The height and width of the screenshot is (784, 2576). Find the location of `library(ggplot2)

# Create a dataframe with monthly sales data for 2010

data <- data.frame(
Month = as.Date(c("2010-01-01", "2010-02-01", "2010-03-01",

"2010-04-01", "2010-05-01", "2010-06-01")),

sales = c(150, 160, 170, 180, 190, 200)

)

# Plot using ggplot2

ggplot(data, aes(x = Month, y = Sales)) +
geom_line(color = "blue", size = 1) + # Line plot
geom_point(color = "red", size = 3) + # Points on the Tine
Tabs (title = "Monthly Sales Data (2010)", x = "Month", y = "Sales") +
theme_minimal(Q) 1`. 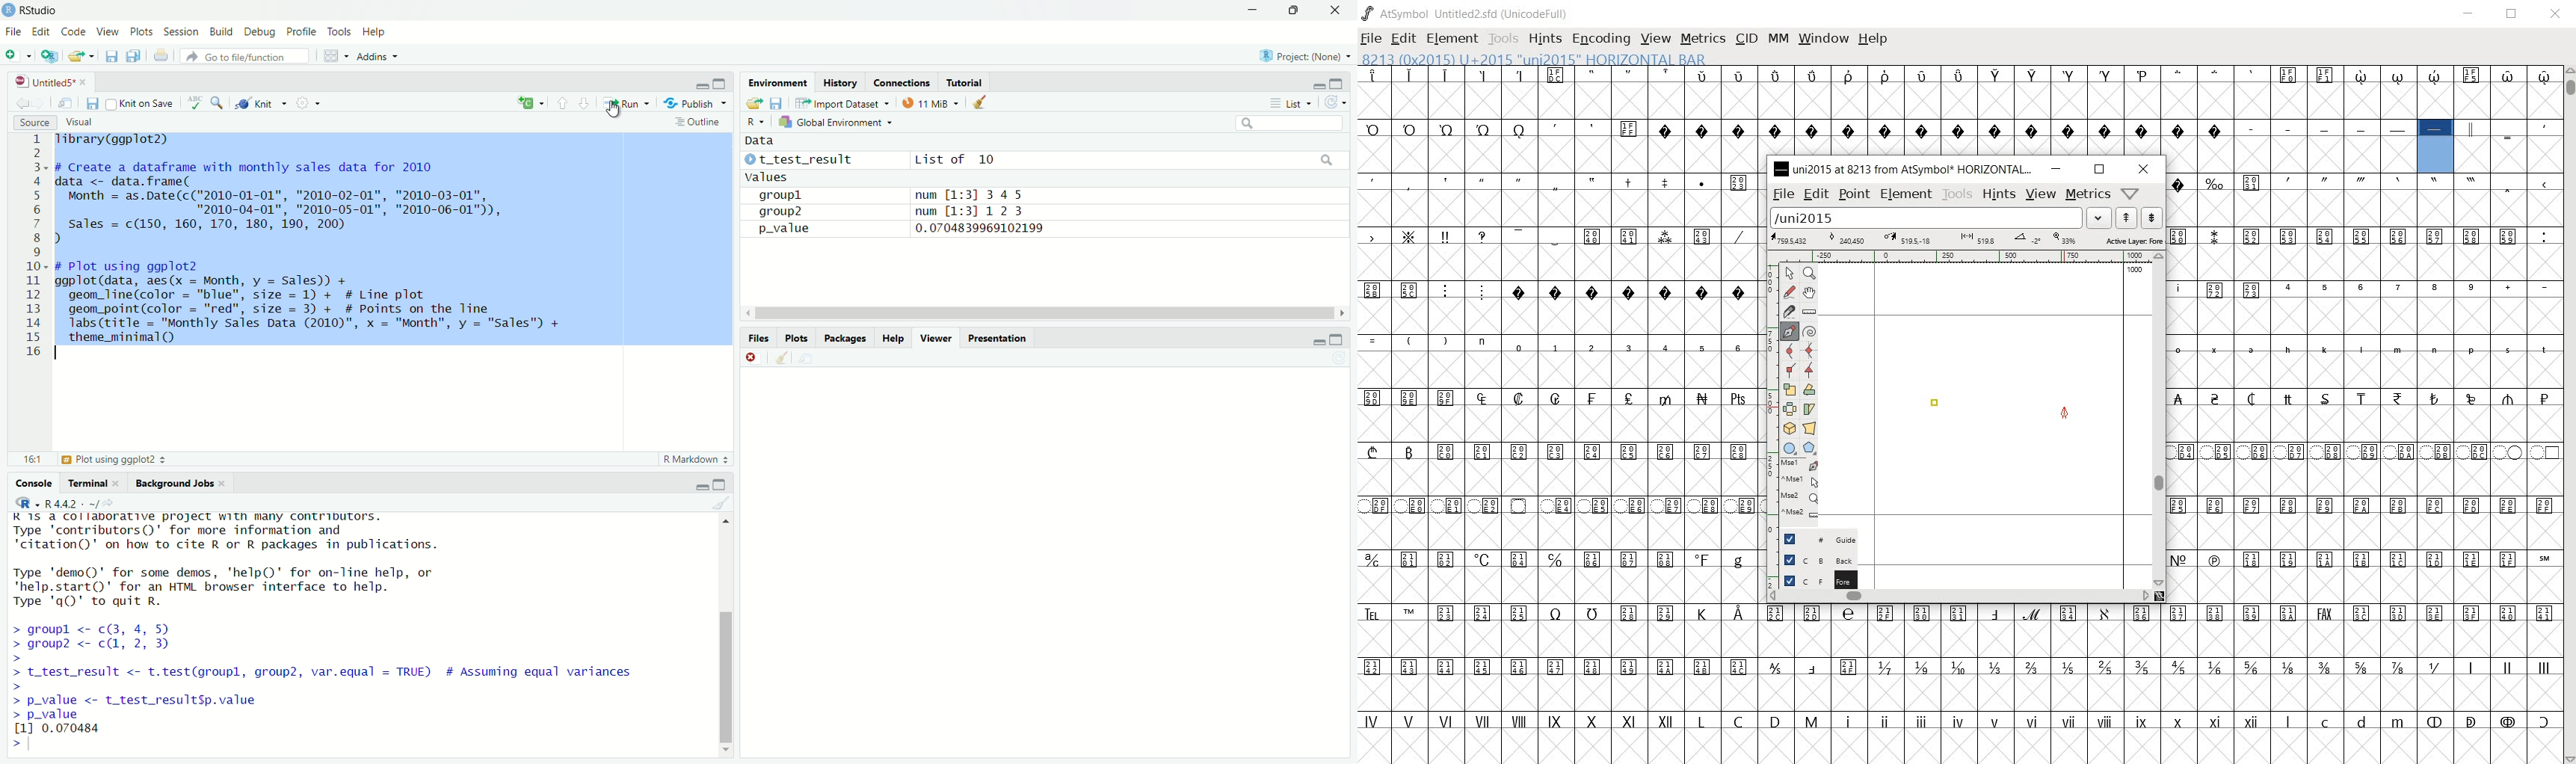

library(ggplot2)

# Create a dataframe with monthly sales data for 2010

data <- data.frame(
Month = as.Date(c("2010-01-01", "2010-02-01", "2010-03-01",

"2010-04-01", "2010-05-01", "2010-06-01")),

sales = c(150, 160, 170, 180, 190, 200)

)

# Plot using ggplot2

ggplot(data, aes(x = Month, y = Sales)) +
geom_line(color = "blue", size = 1) + # Line plot
geom_point(color = "red", size = 3) + # Points on the Tine
Tabs (title = "Monthly Sales Data (2010)", x = "Month", y = "Sales") +
theme_minimal(Q) 1 is located at coordinates (390, 247).